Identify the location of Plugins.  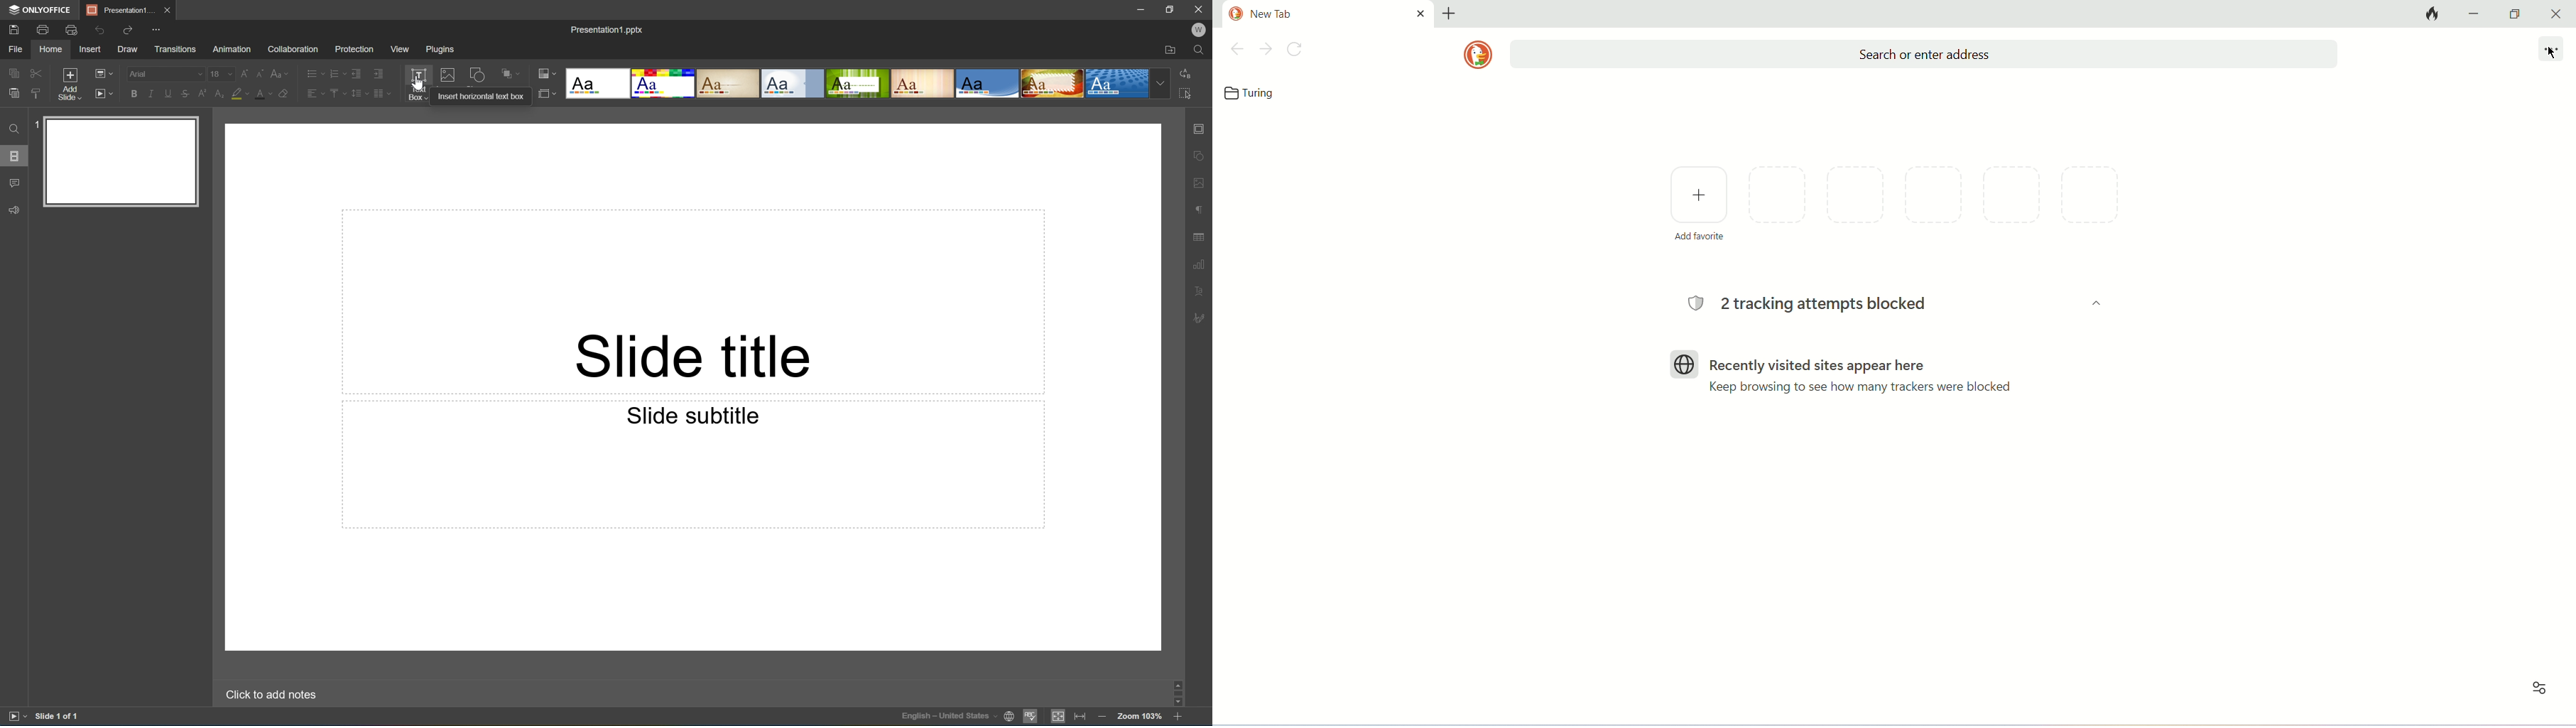
(443, 49).